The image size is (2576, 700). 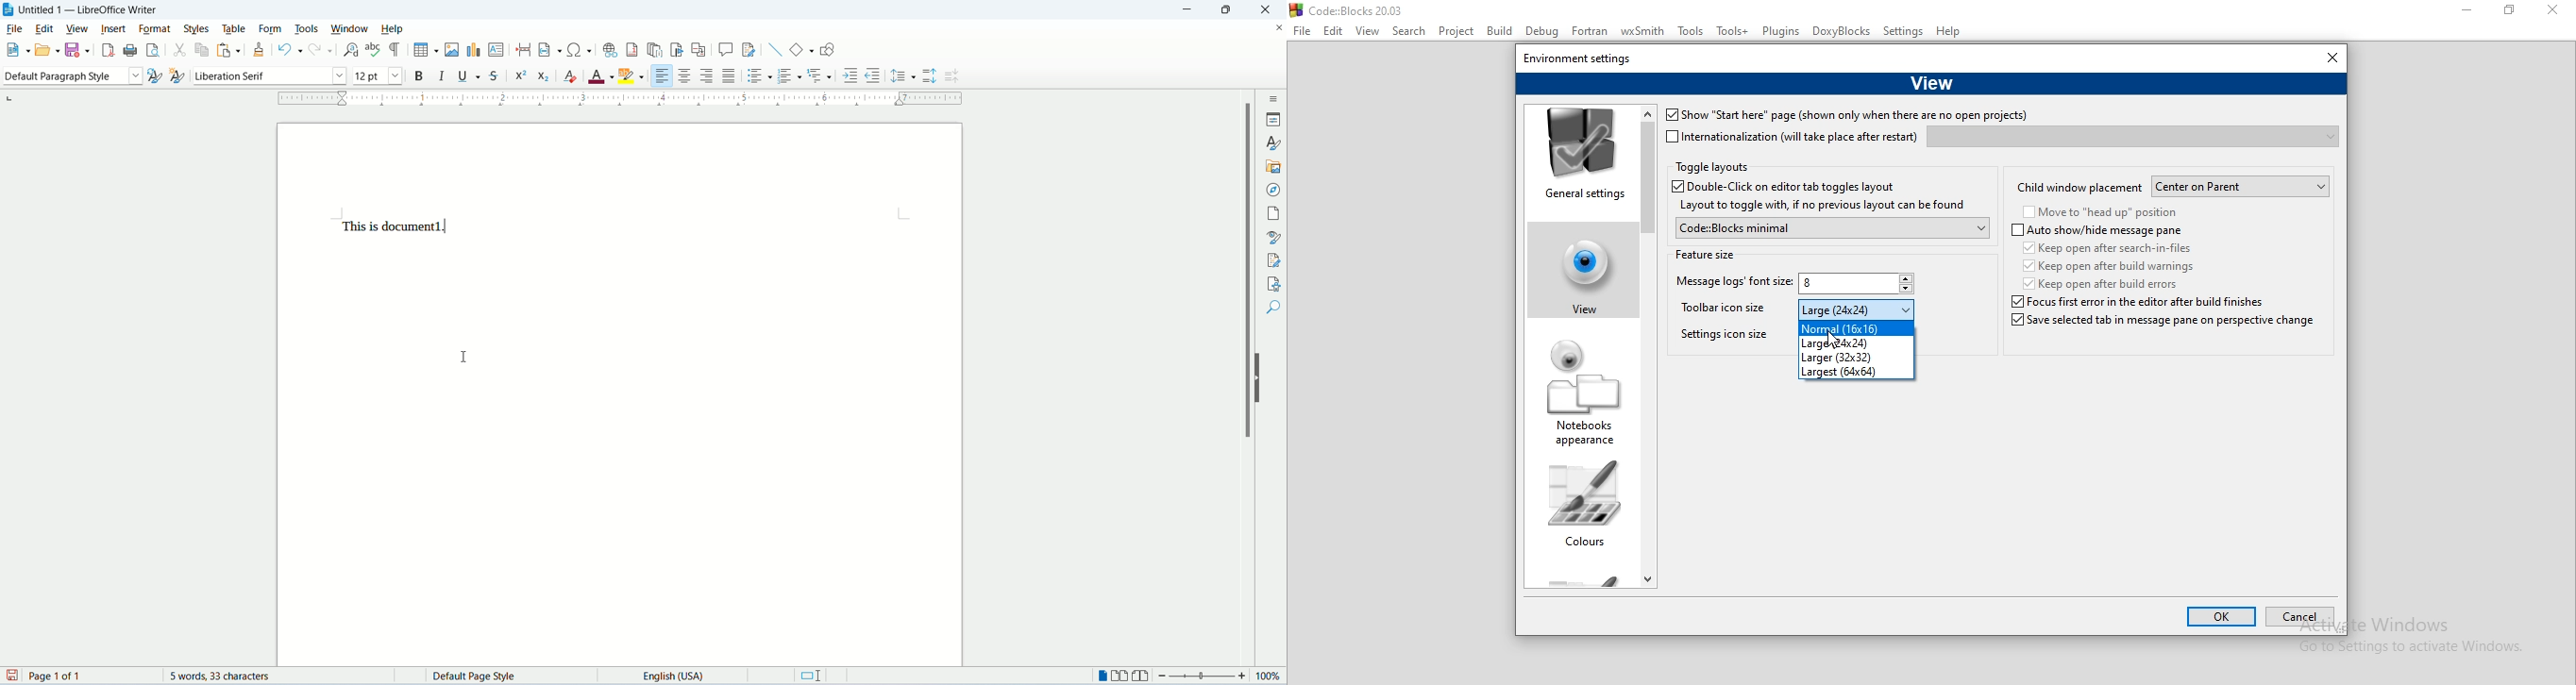 I want to click on DoxyBlocks, so click(x=1843, y=32).